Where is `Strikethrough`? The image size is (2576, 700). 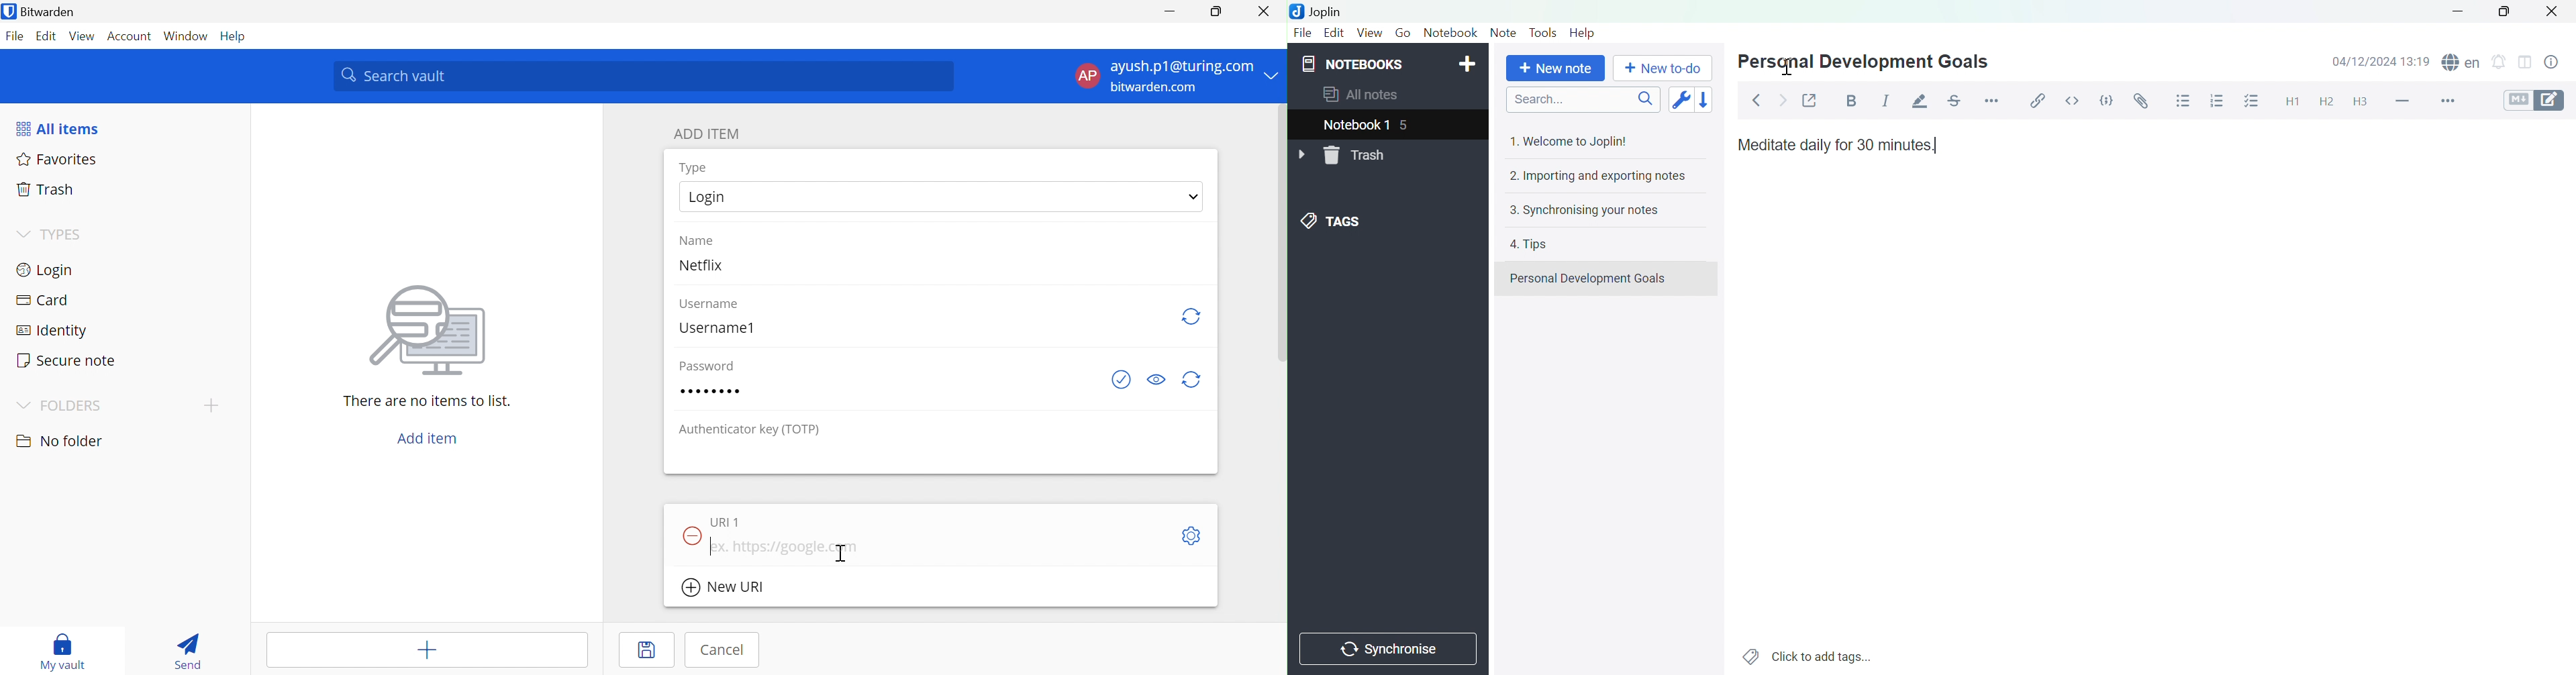 Strikethrough is located at coordinates (1957, 98).